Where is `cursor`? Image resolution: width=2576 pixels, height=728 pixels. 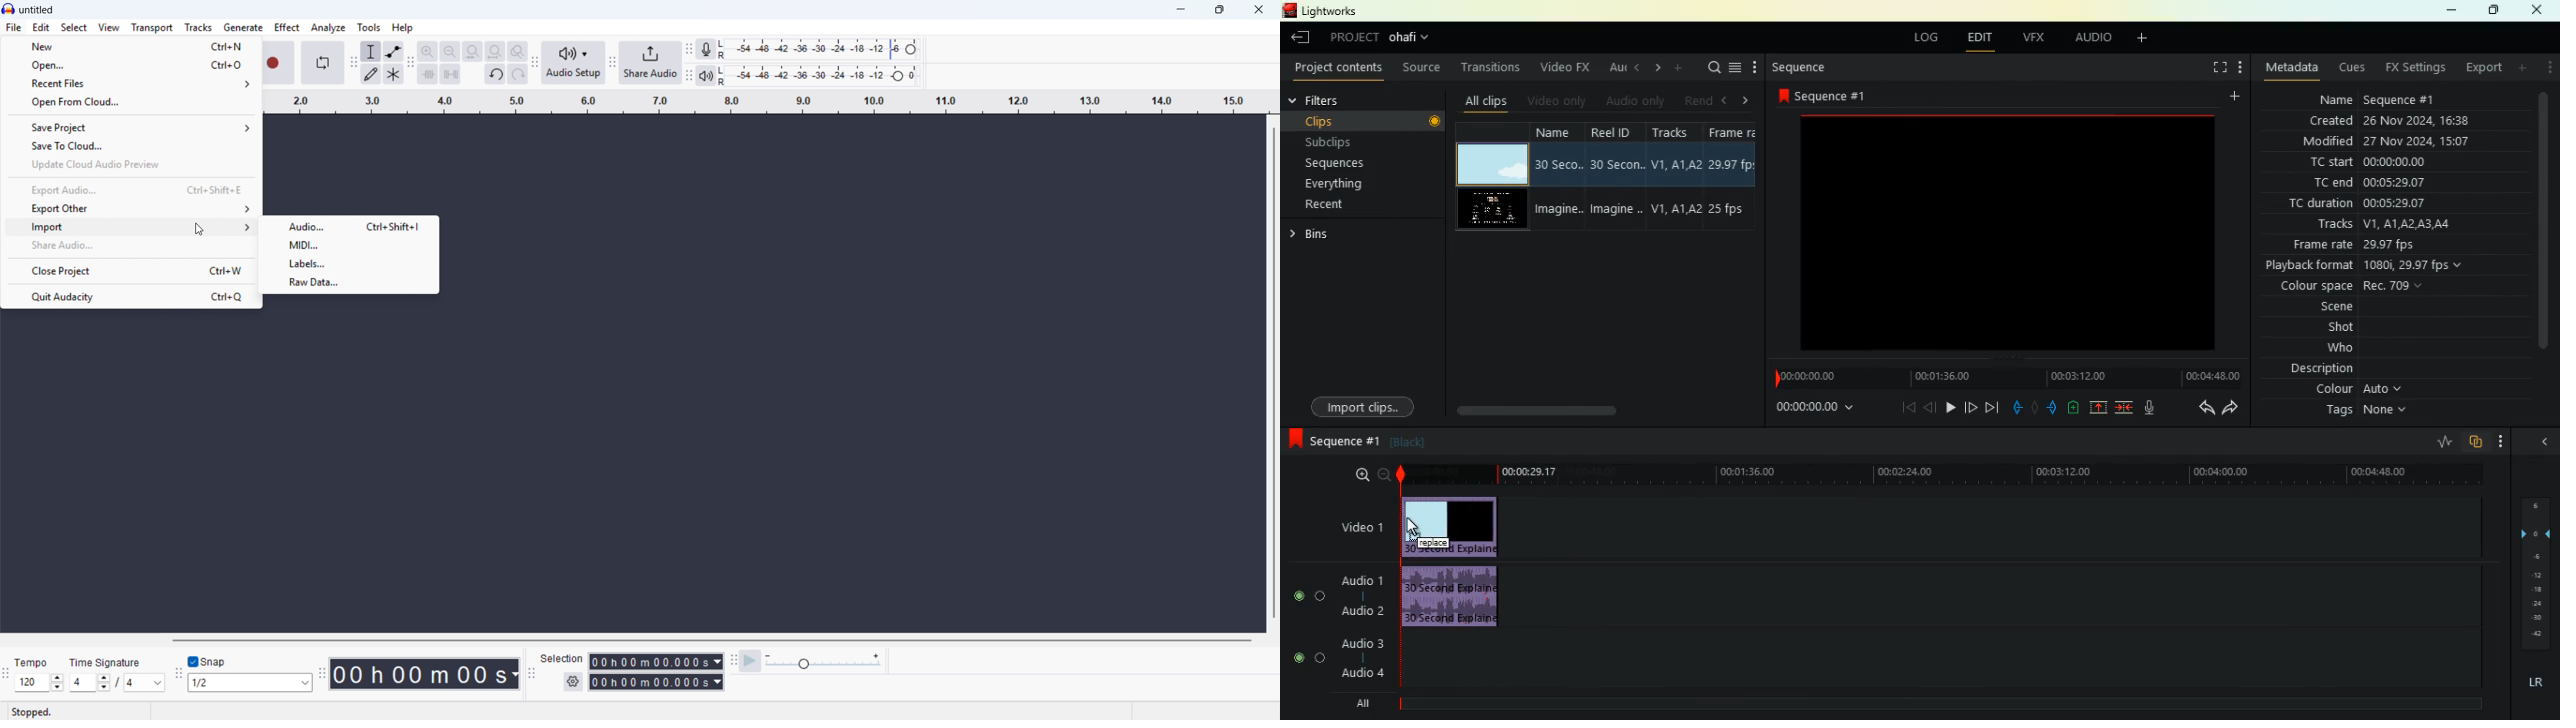
cursor is located at coordinates (199, 230).